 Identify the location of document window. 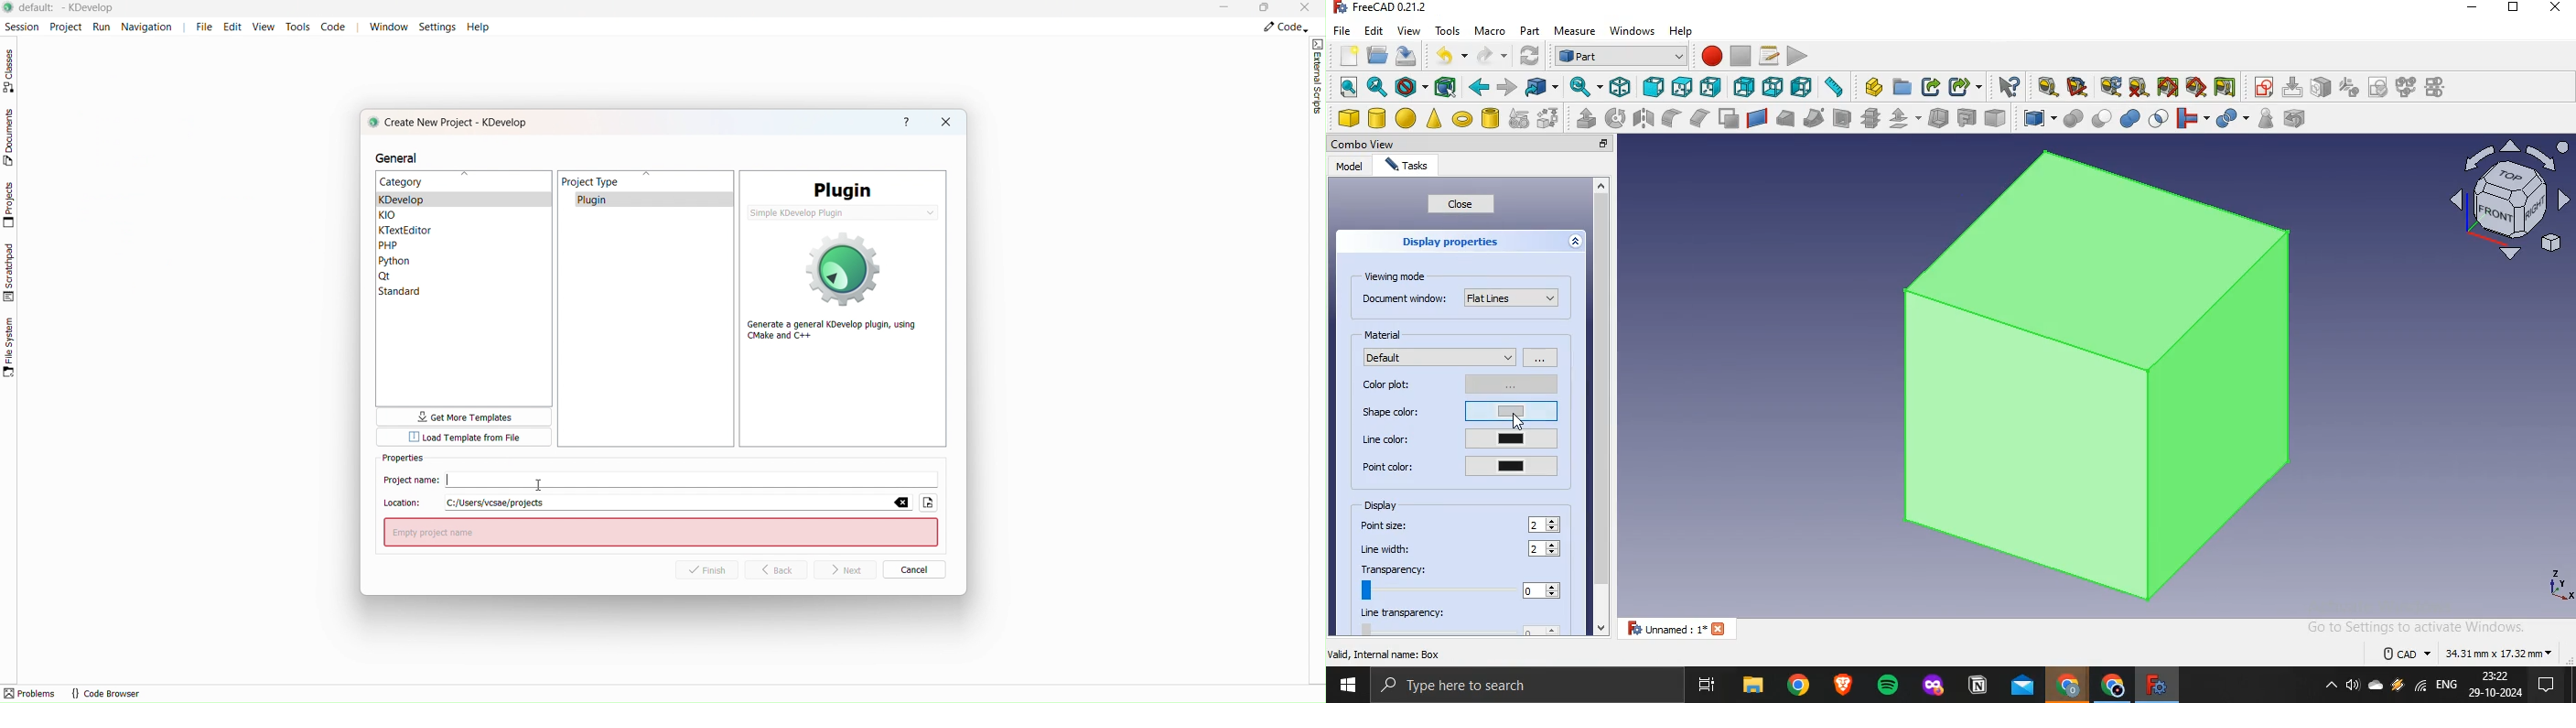
(1460, 297).